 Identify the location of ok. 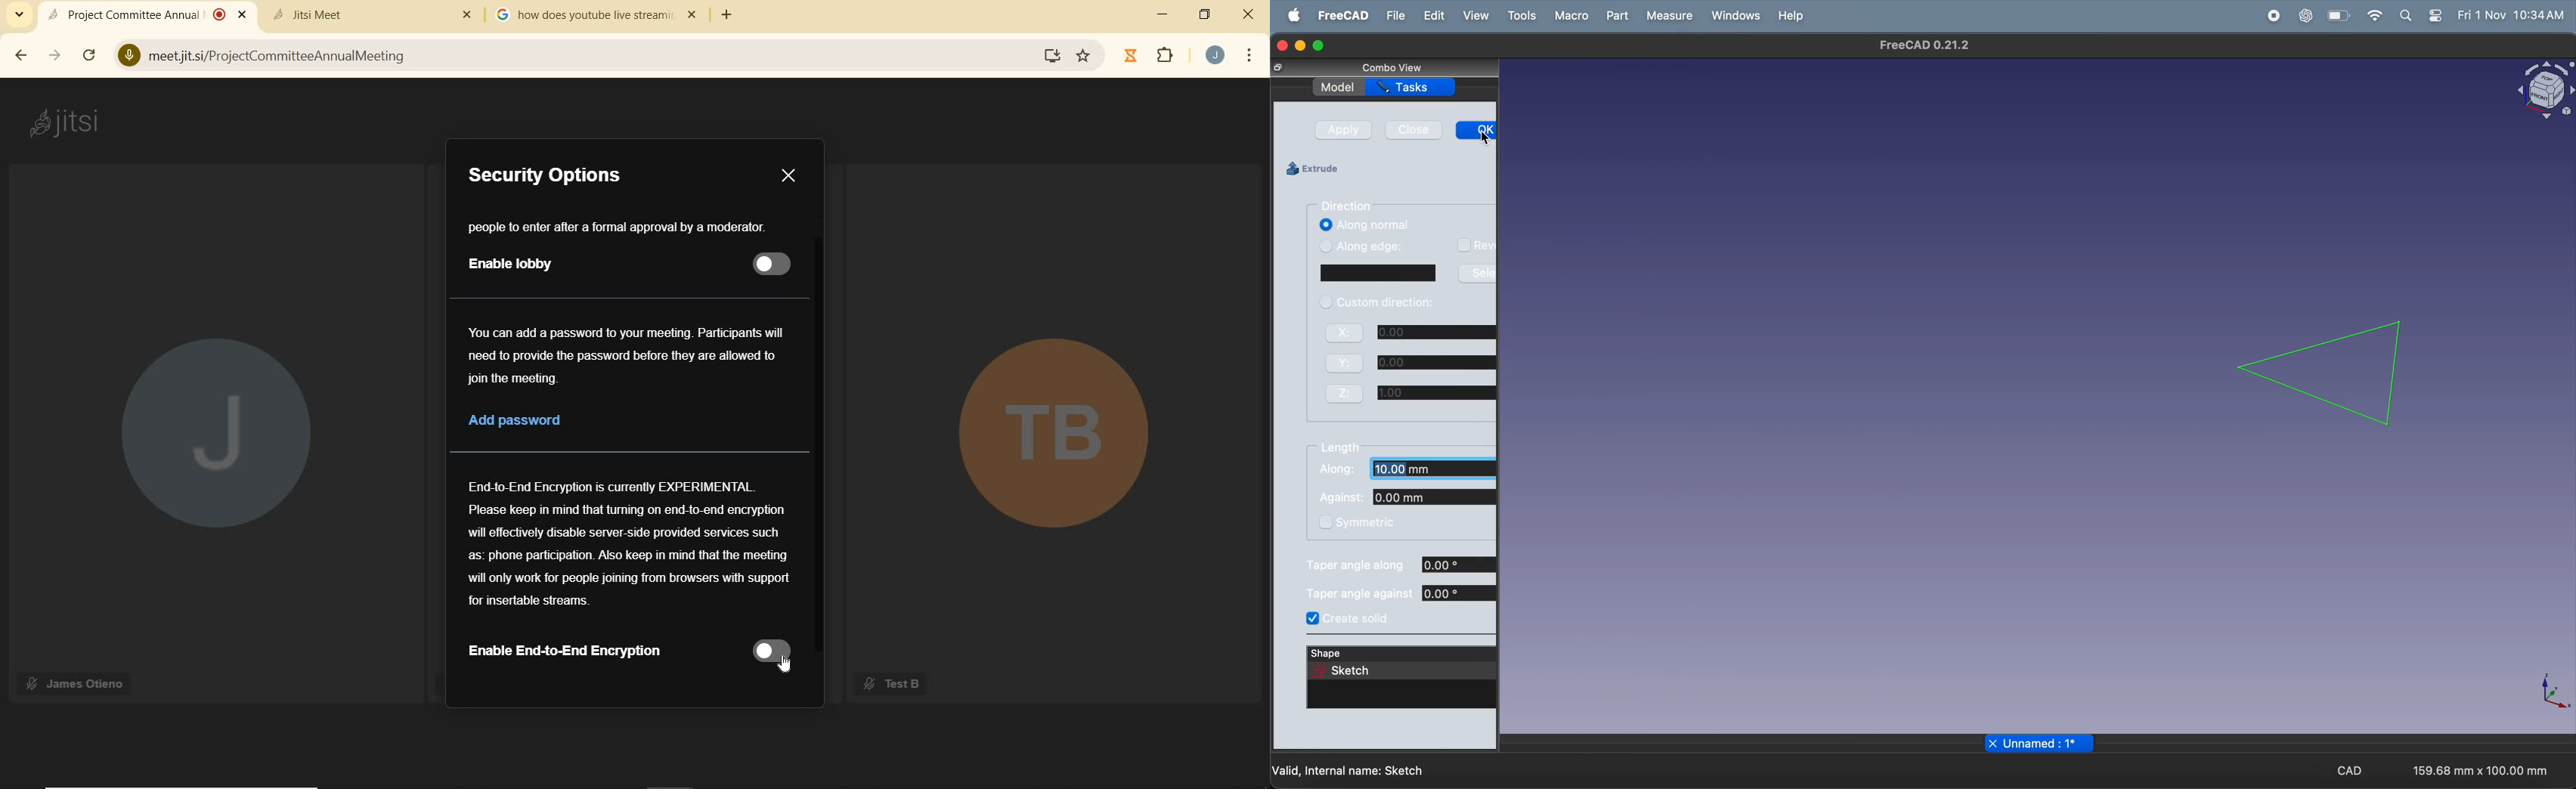
(1479, 130).